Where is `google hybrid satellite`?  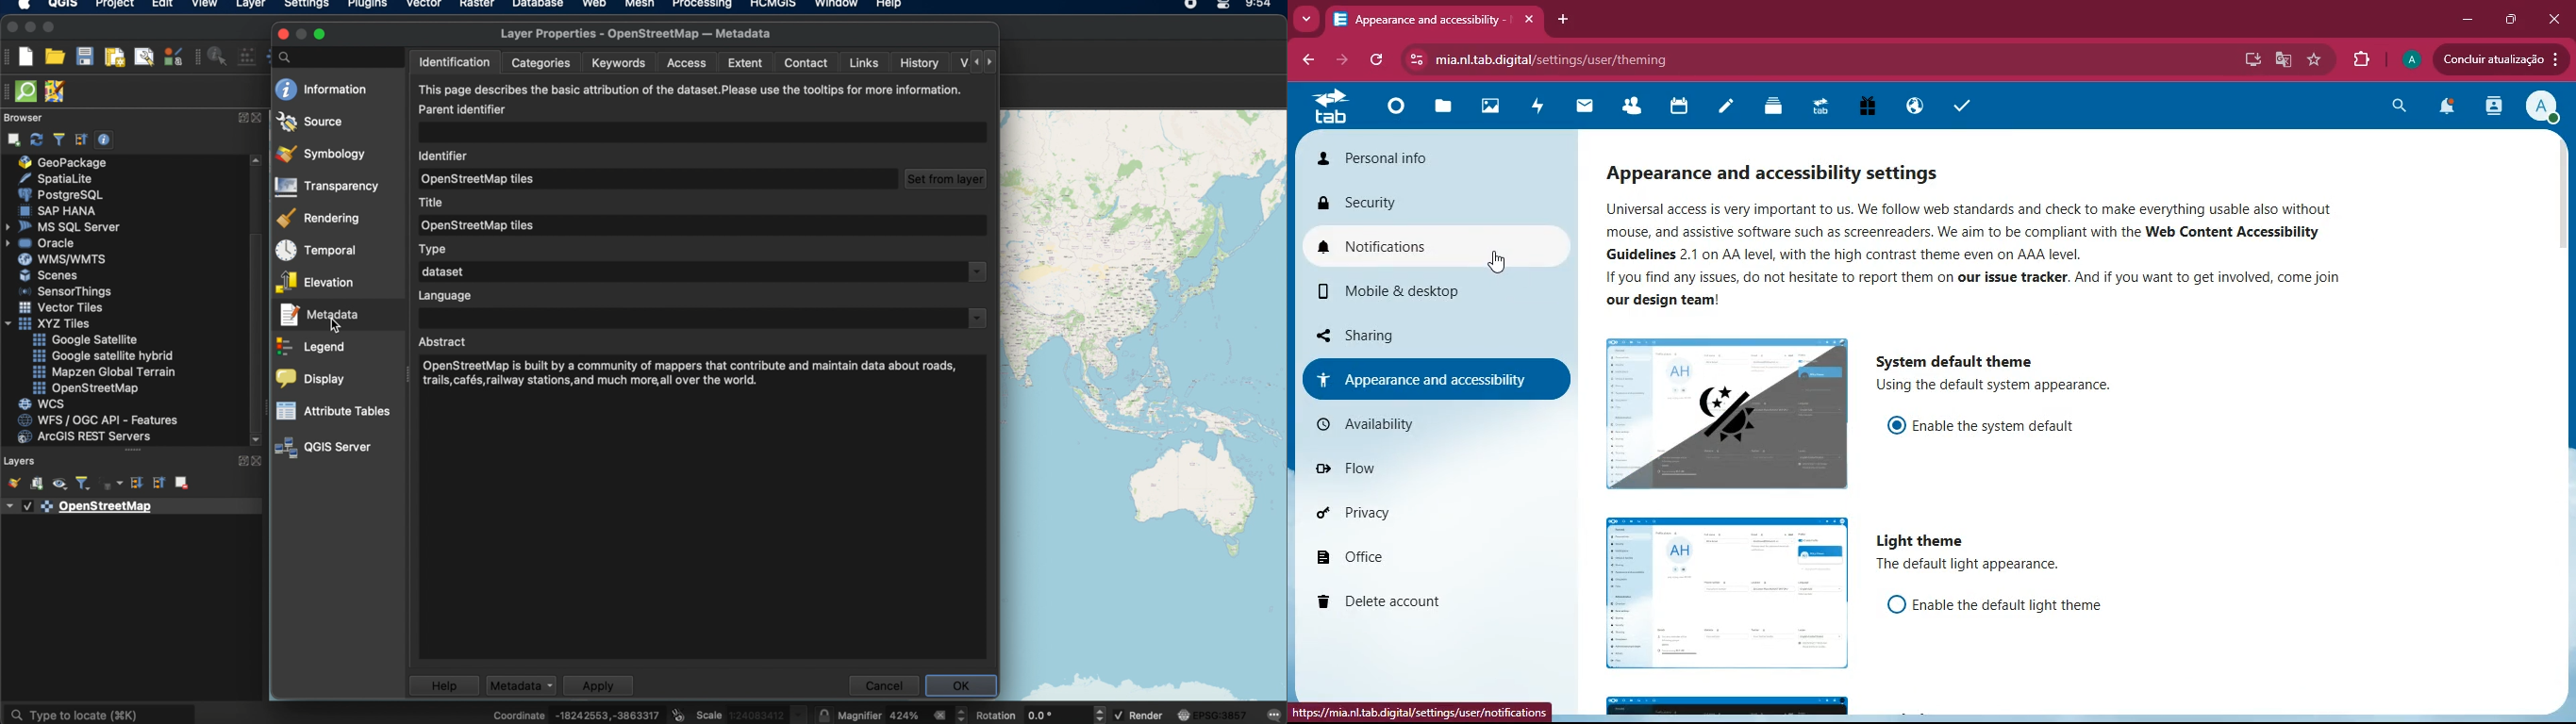
google hybrid satellite is located at coordinates (100, 354).